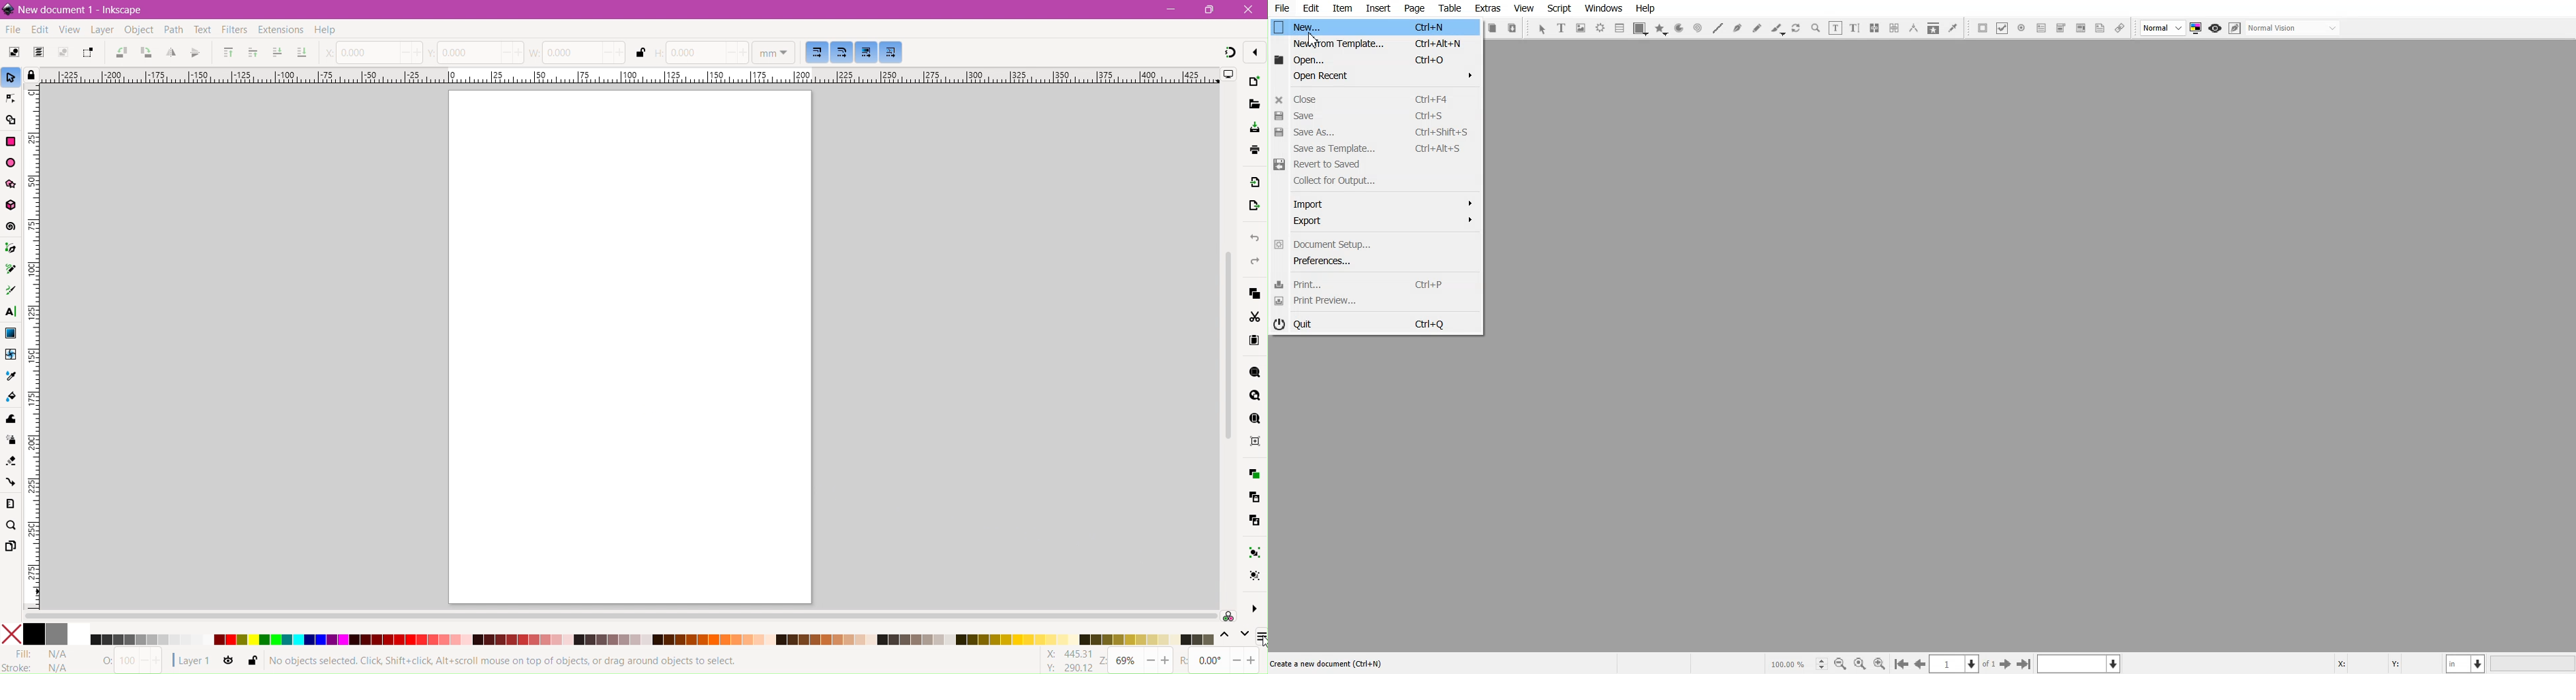  What do you see at coordinates (1253, 373) in the screenshot?
I see `Zoom Selection` at bounding box center [1253, 373].